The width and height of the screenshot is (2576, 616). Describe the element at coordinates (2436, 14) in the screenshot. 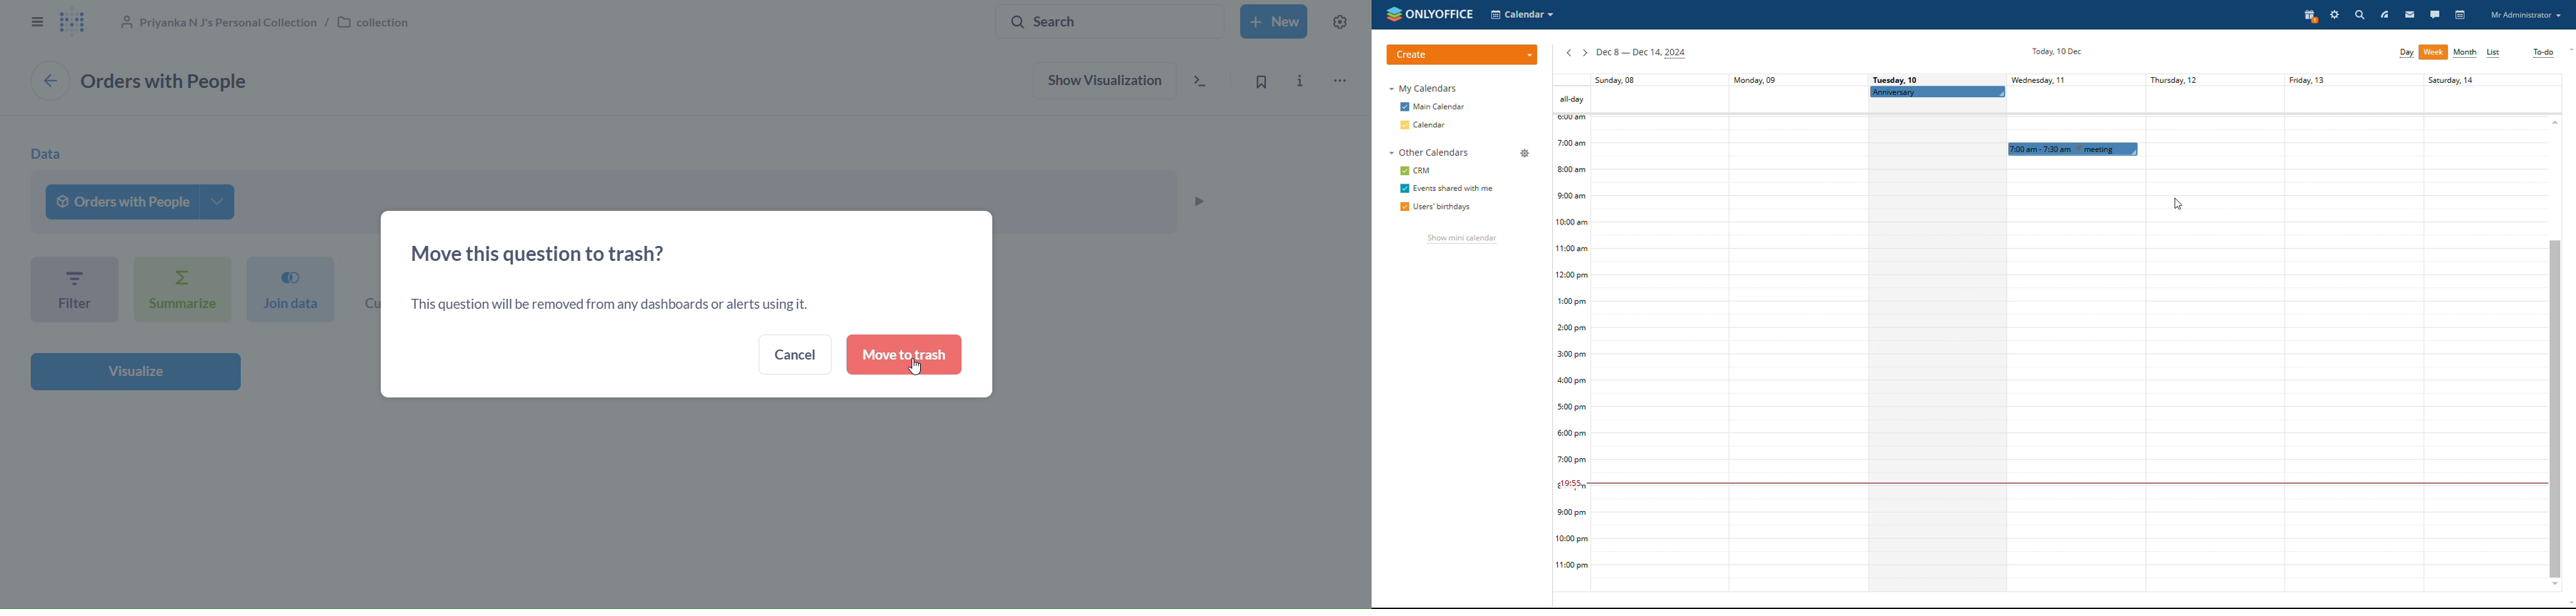

I see `talk` at that location.